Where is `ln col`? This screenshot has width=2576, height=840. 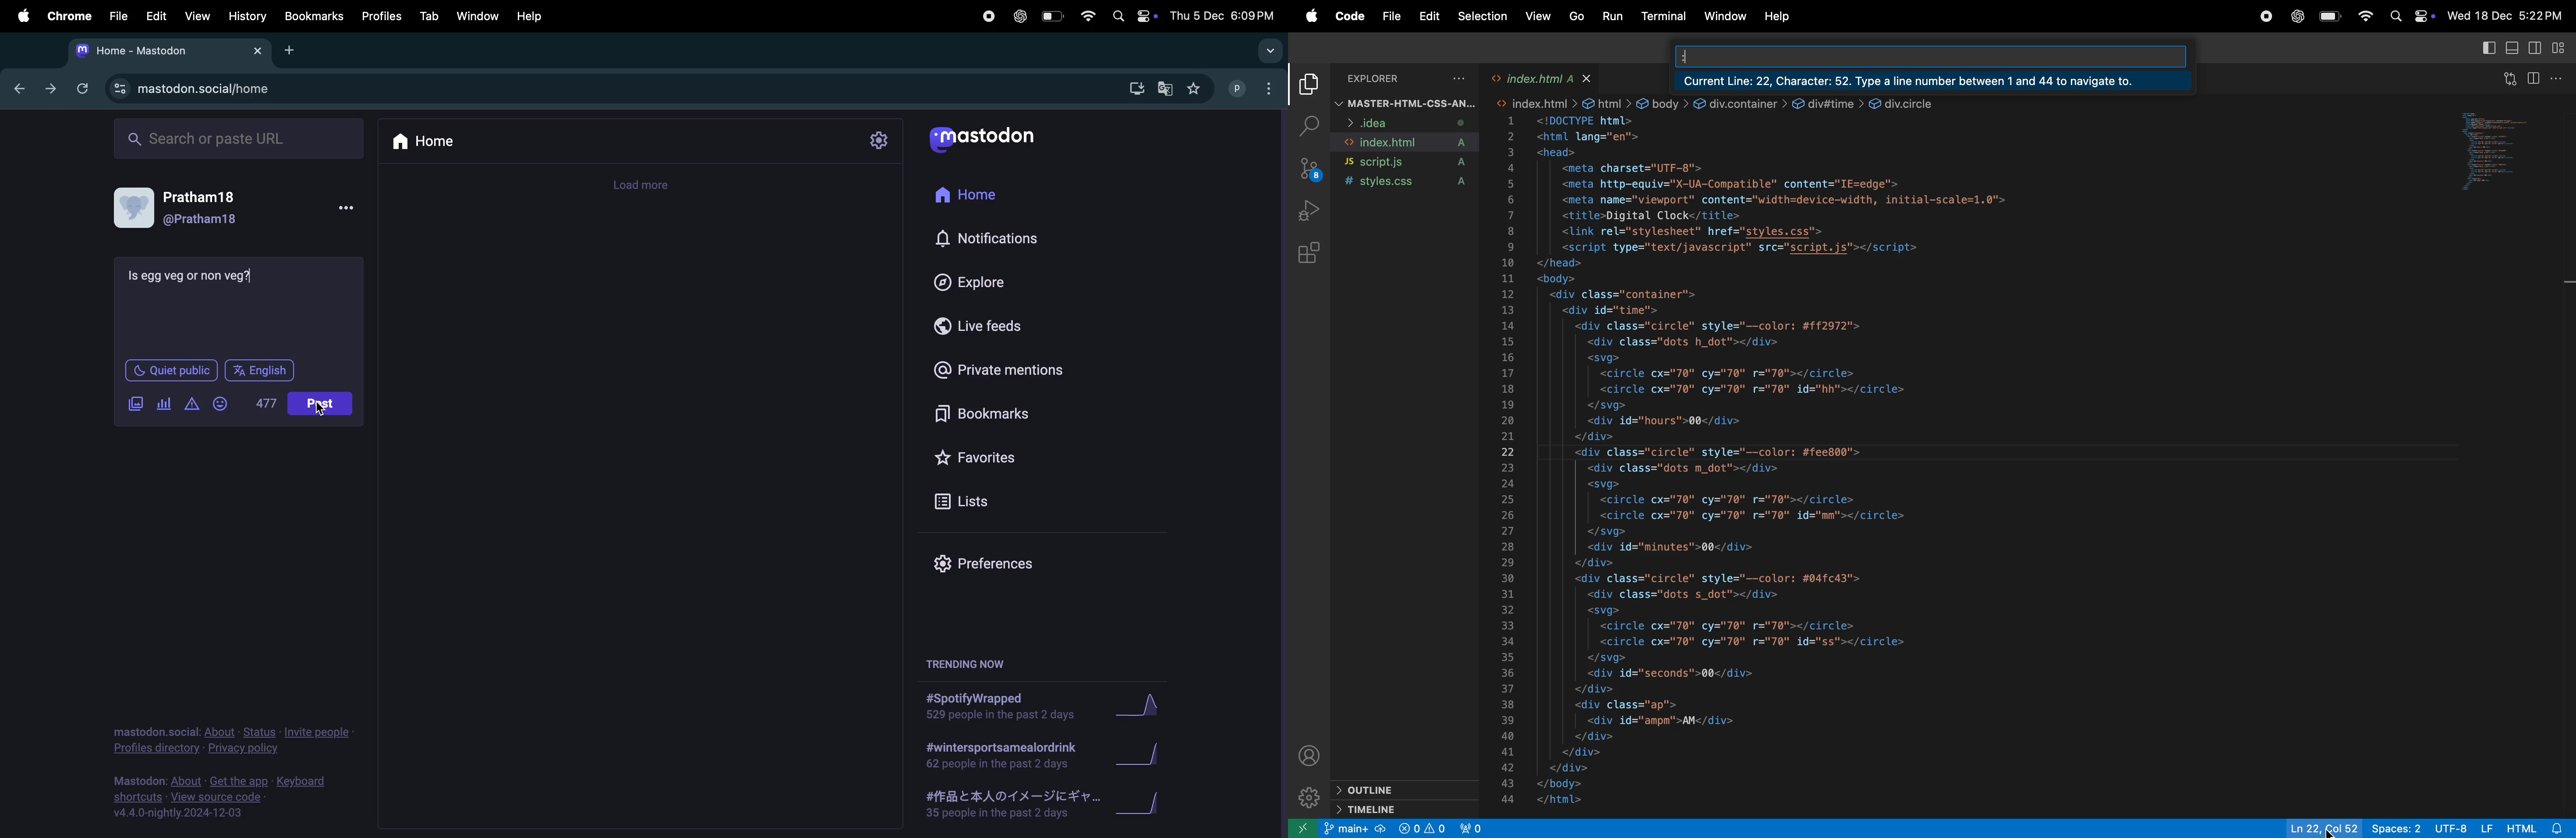 ln col is located at coordinates (2322, 828).